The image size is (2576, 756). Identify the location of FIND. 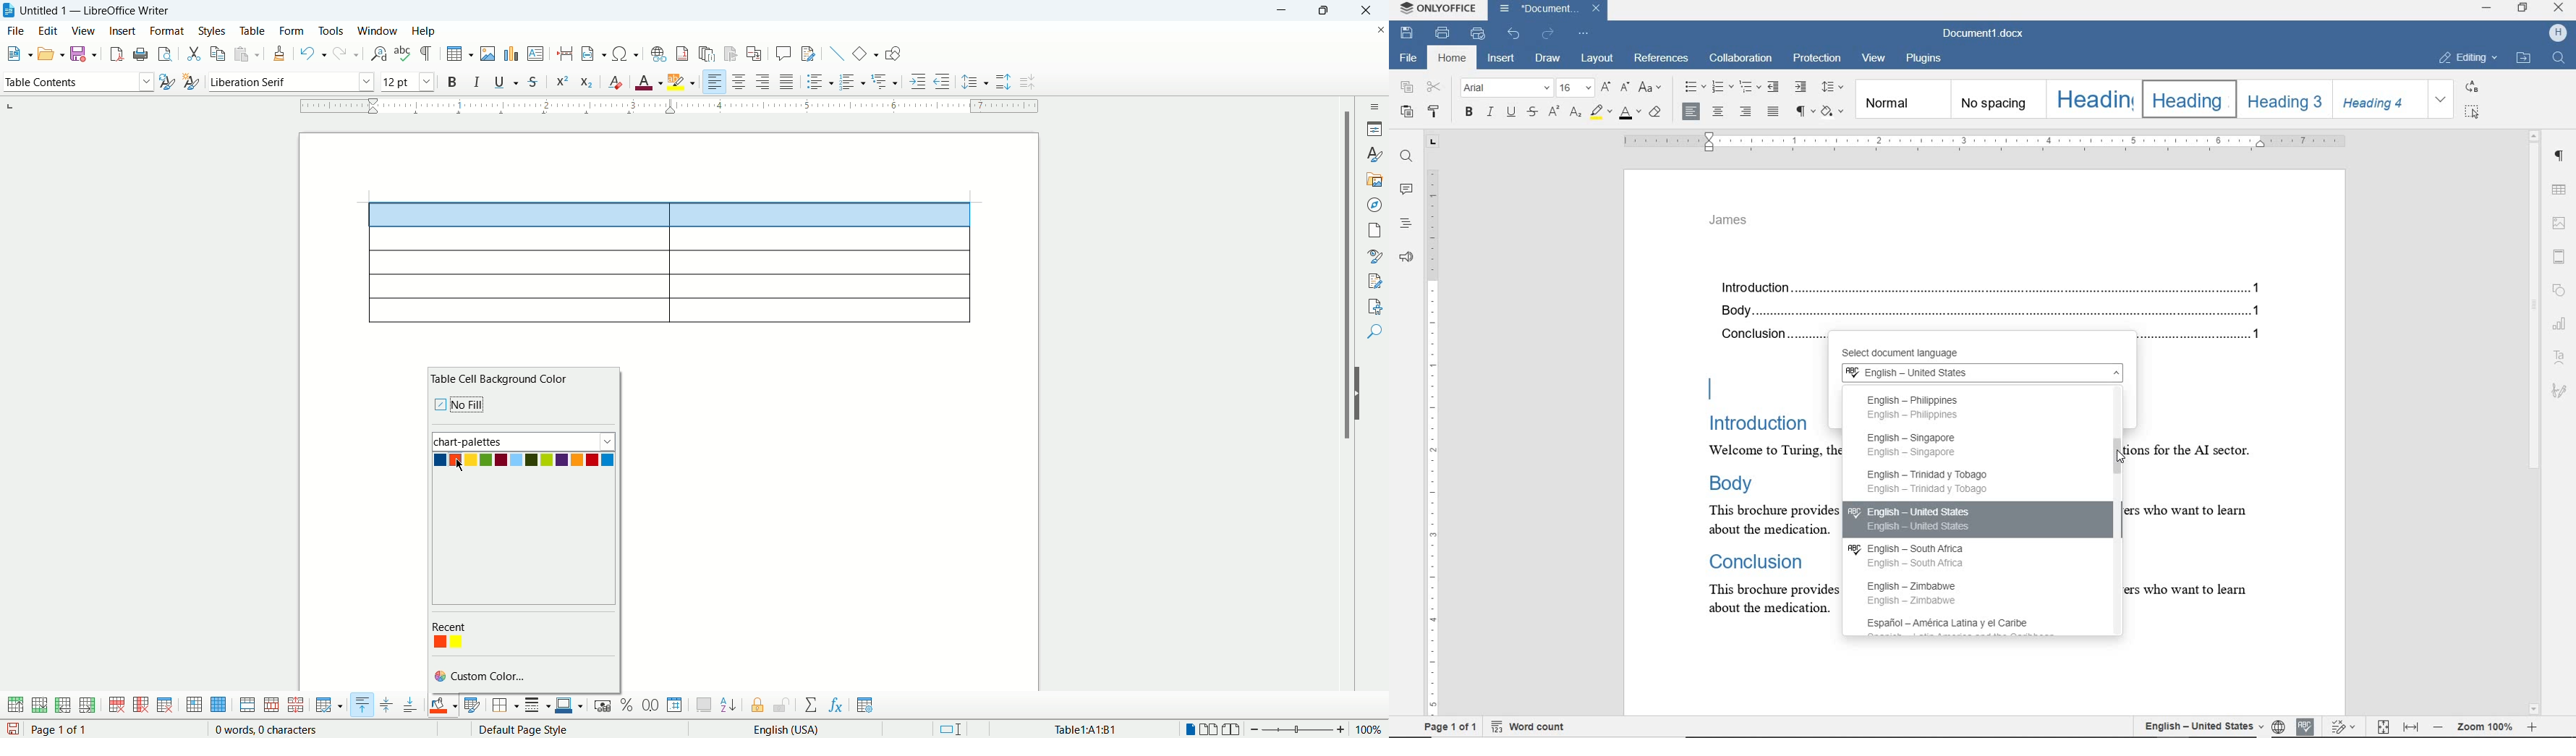
(2561, 59).